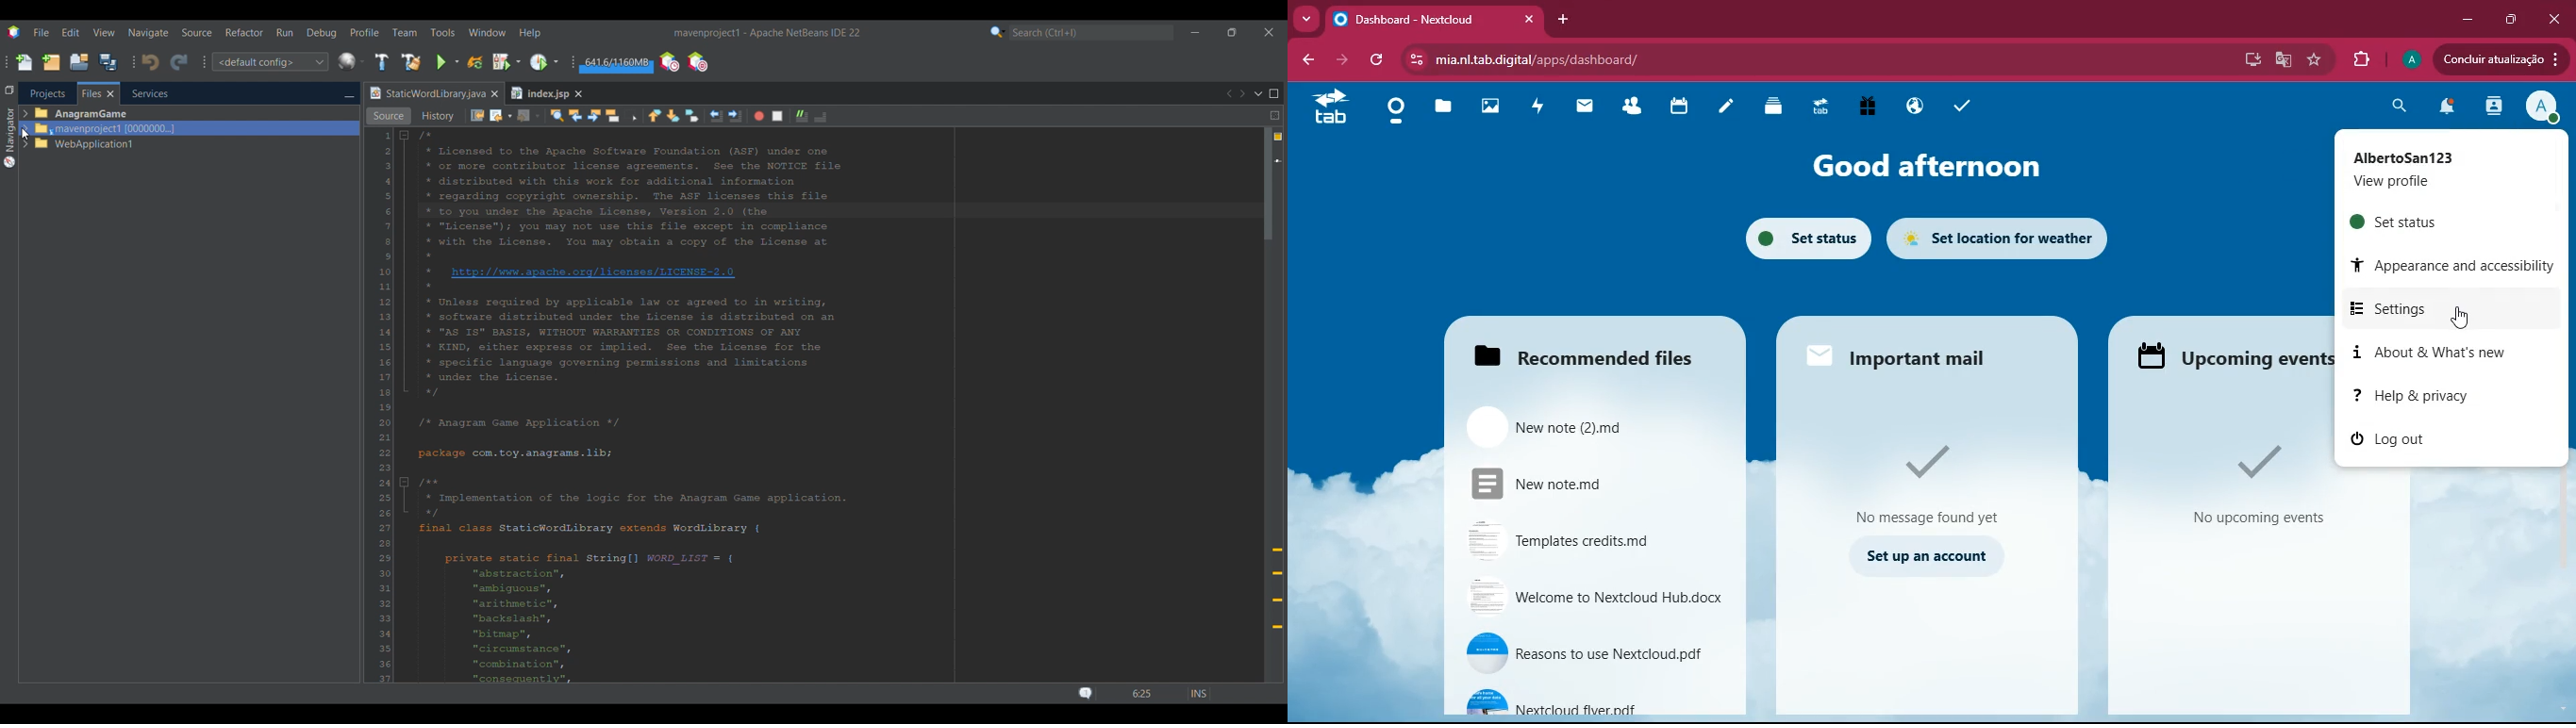 The width and height of the screenshot is (2576, 728). What do you see at coordinates (351, 62) in the screenshot?
I see `IDE's default browser` at bounding box center [351, 62].